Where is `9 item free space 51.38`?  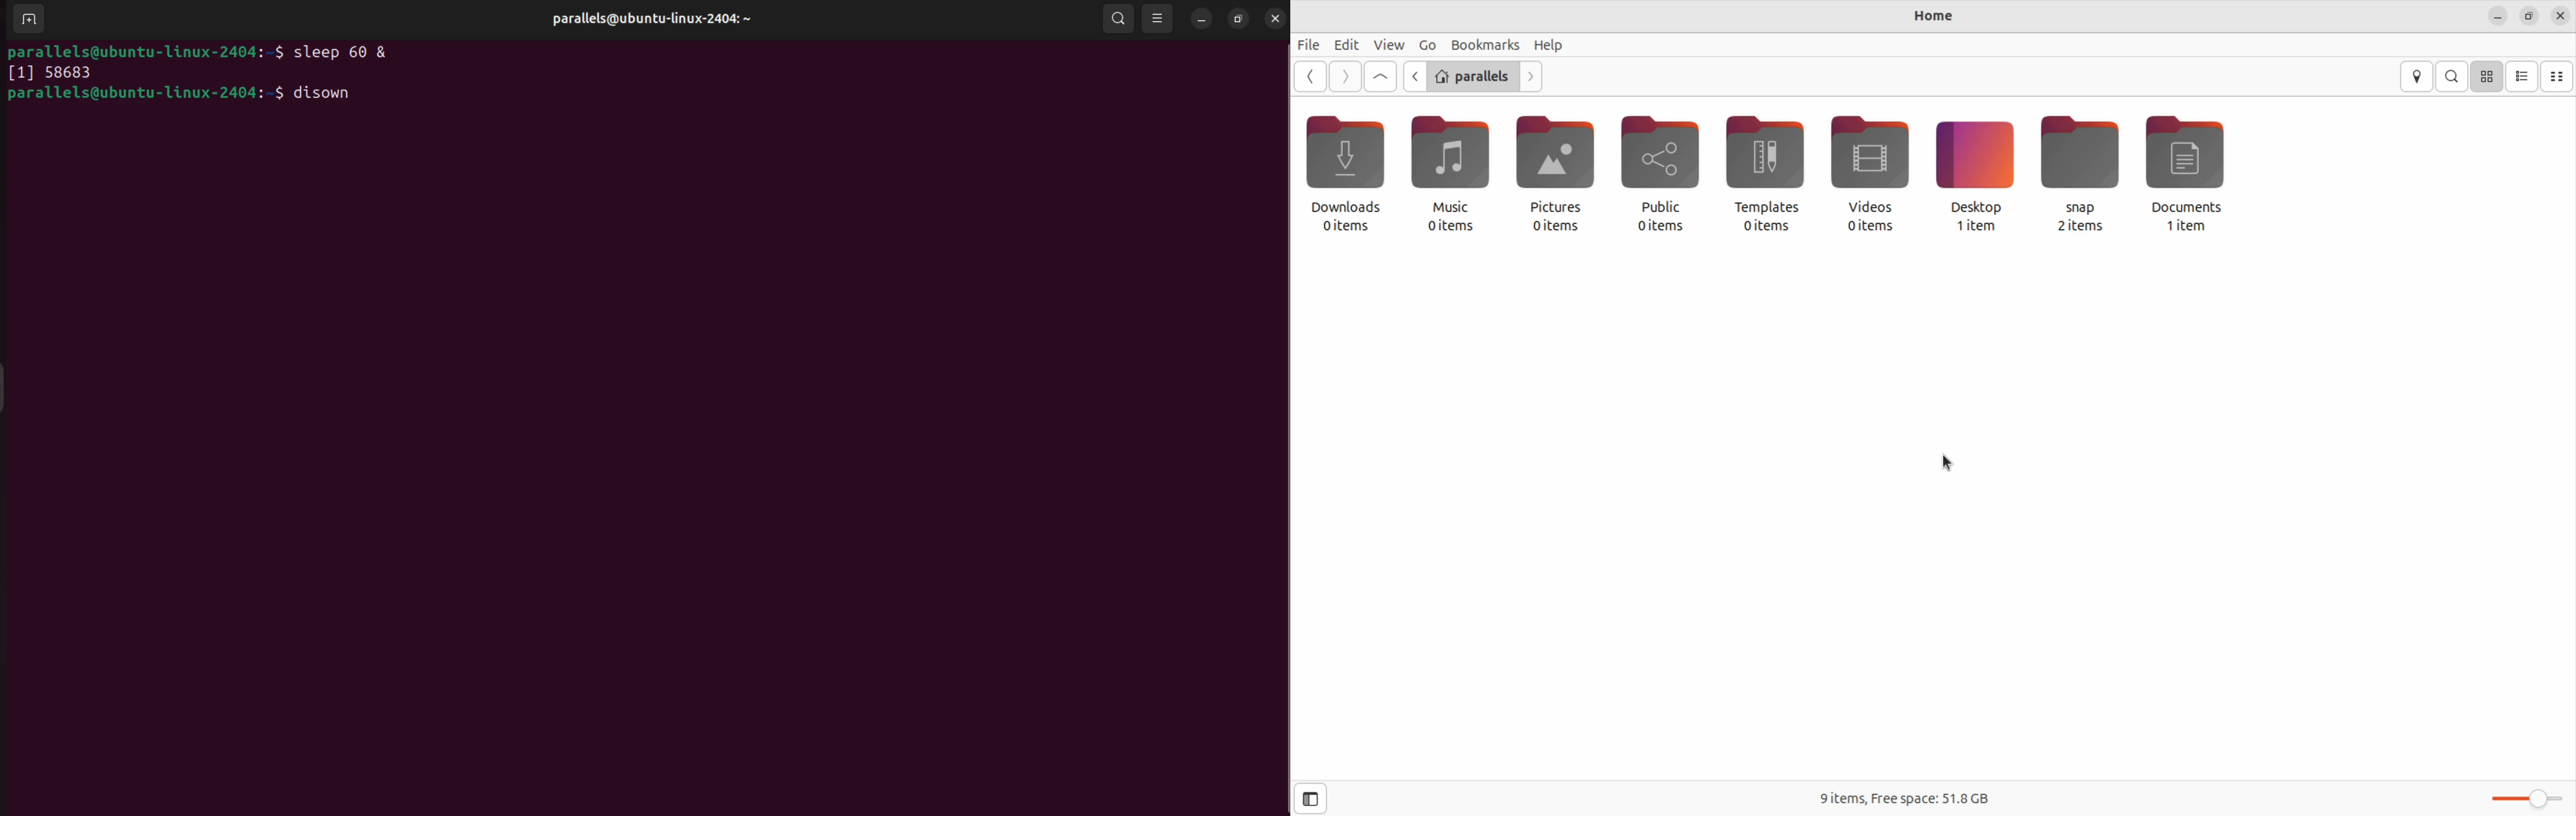
9 item free space 51.38 is located at coordinates (1906, 800).